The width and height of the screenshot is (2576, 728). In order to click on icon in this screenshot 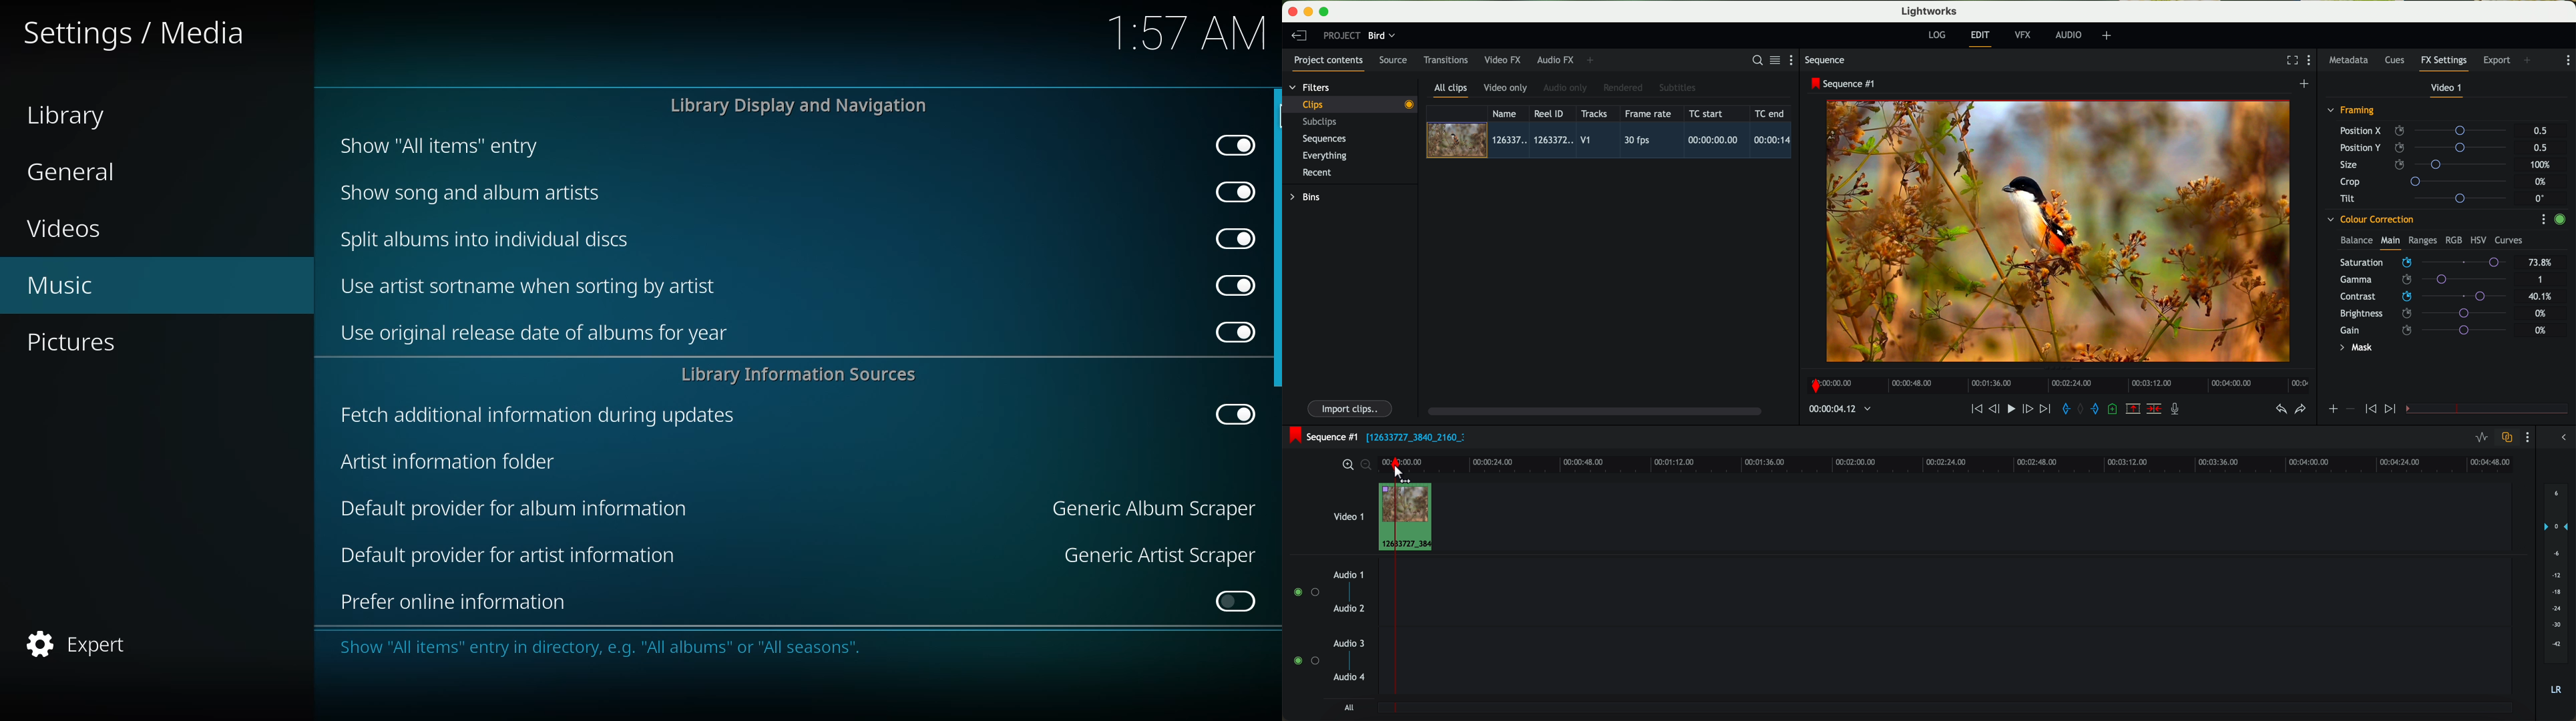, I will do `click(2392, 410)`.